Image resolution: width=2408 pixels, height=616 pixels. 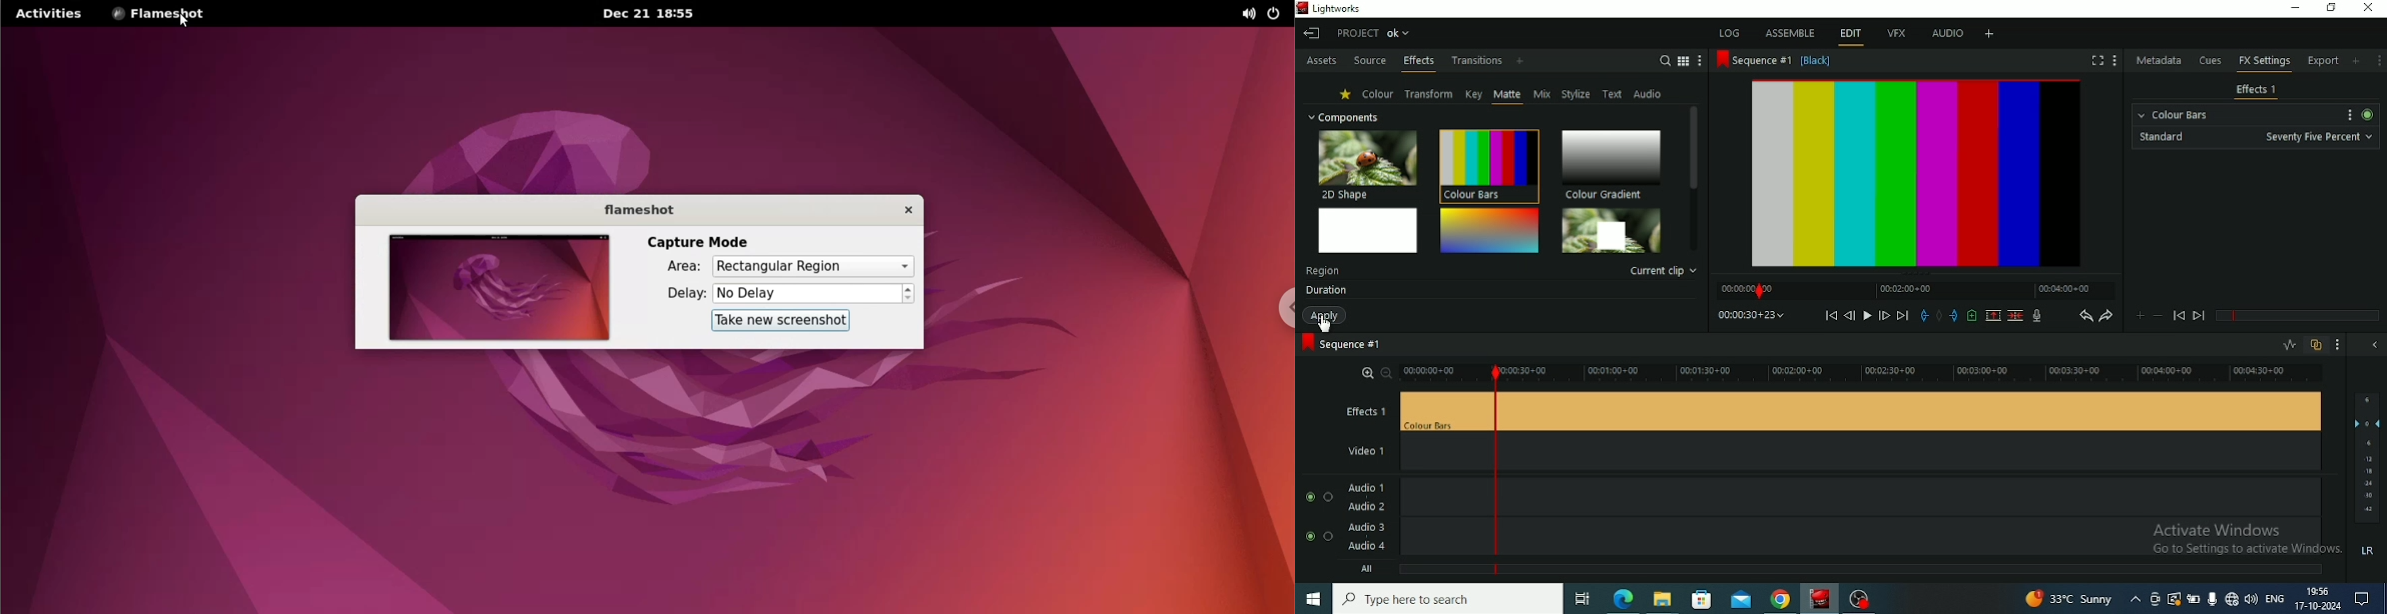 What do you see at coordinates (1916, 373) in the screenshot?
I see `Slider` at bounding box center [1916, 373].